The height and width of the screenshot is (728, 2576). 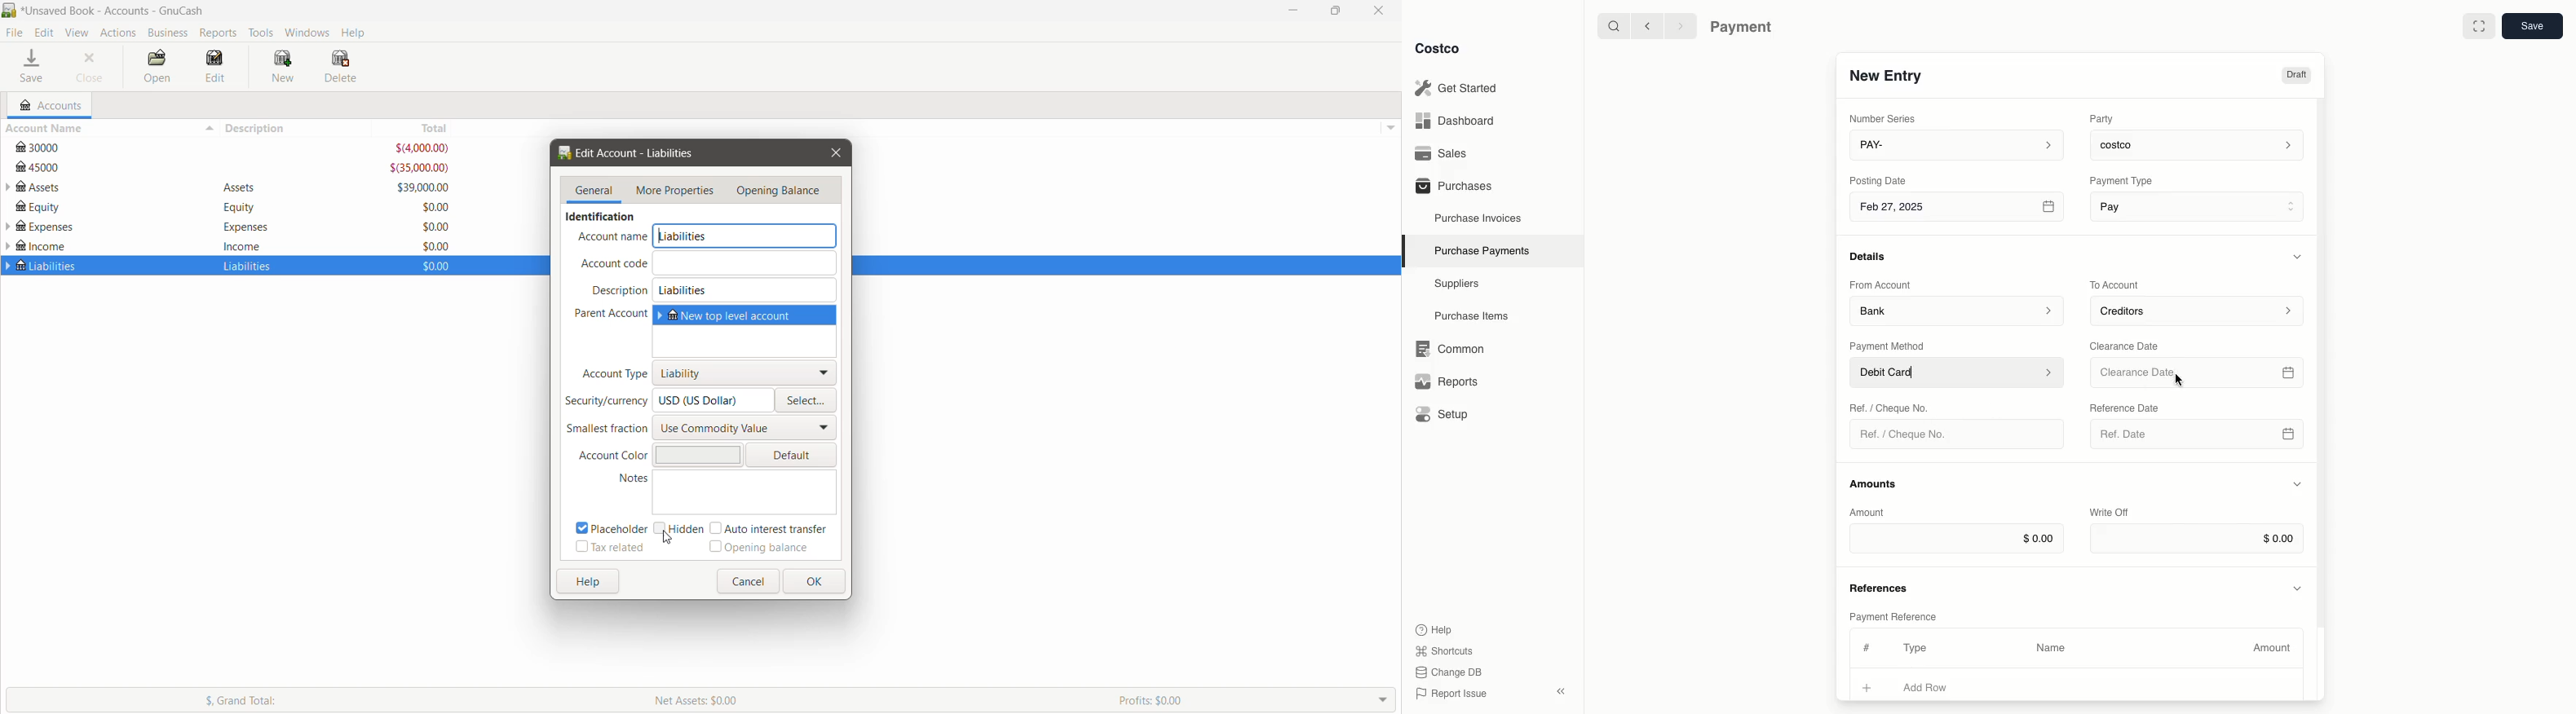 I want to click on Report Issue, so click(x=1451, y=694).